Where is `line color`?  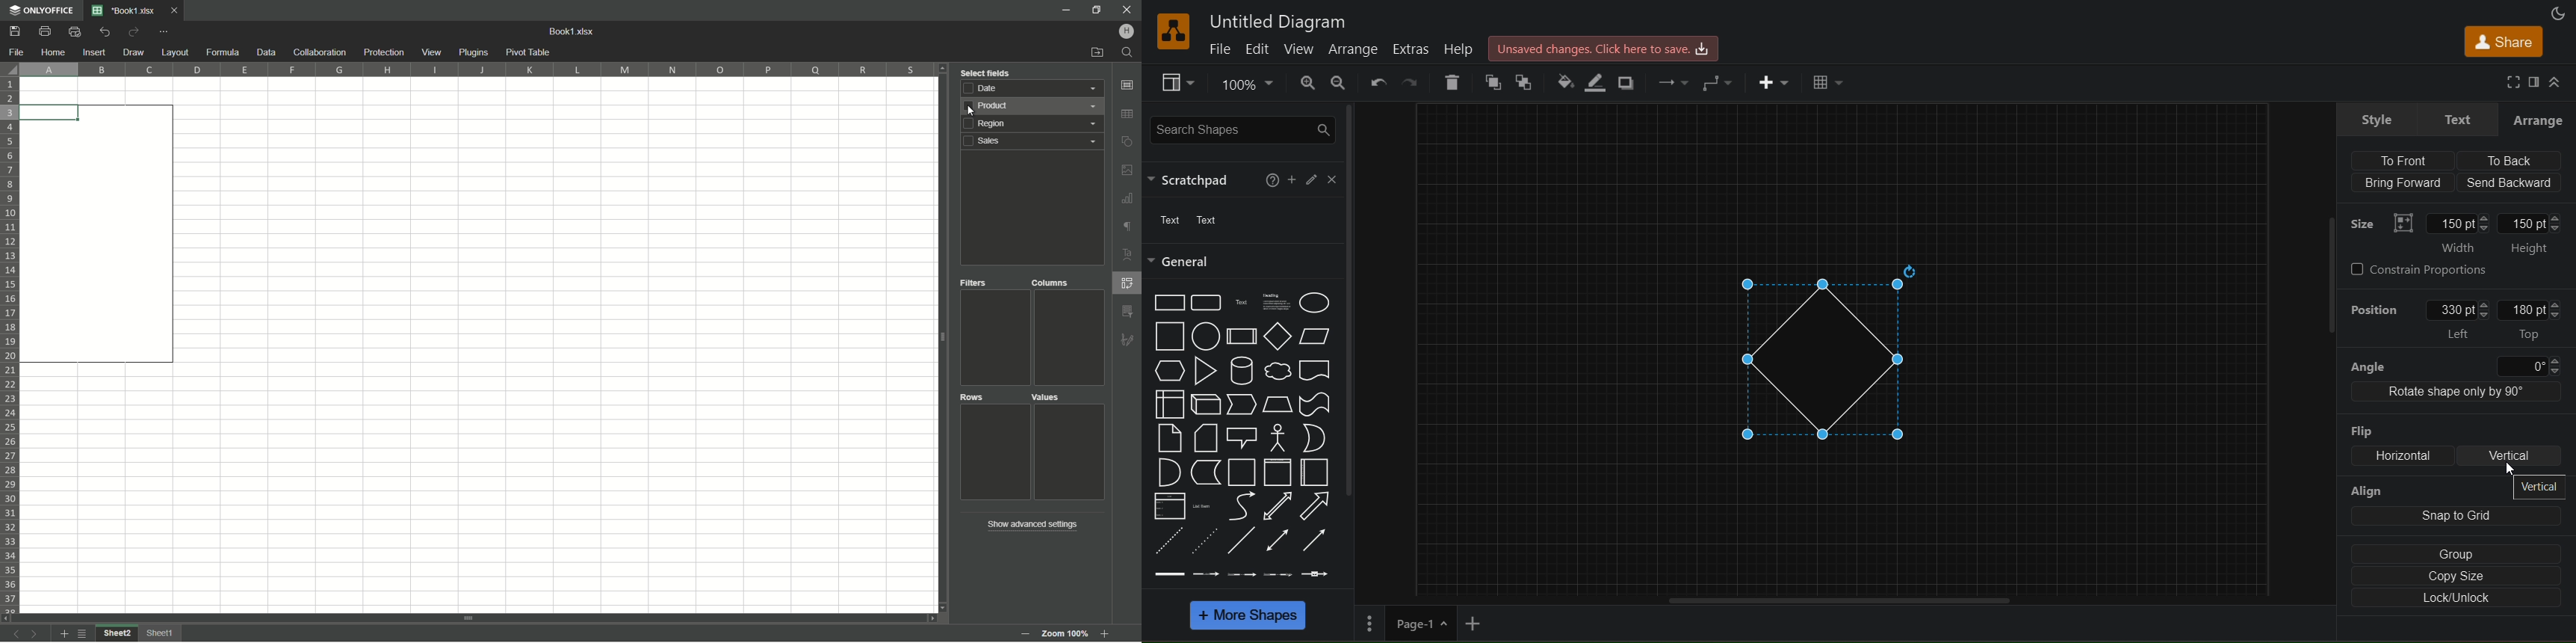 line color is located at coordinates (1594, 83).